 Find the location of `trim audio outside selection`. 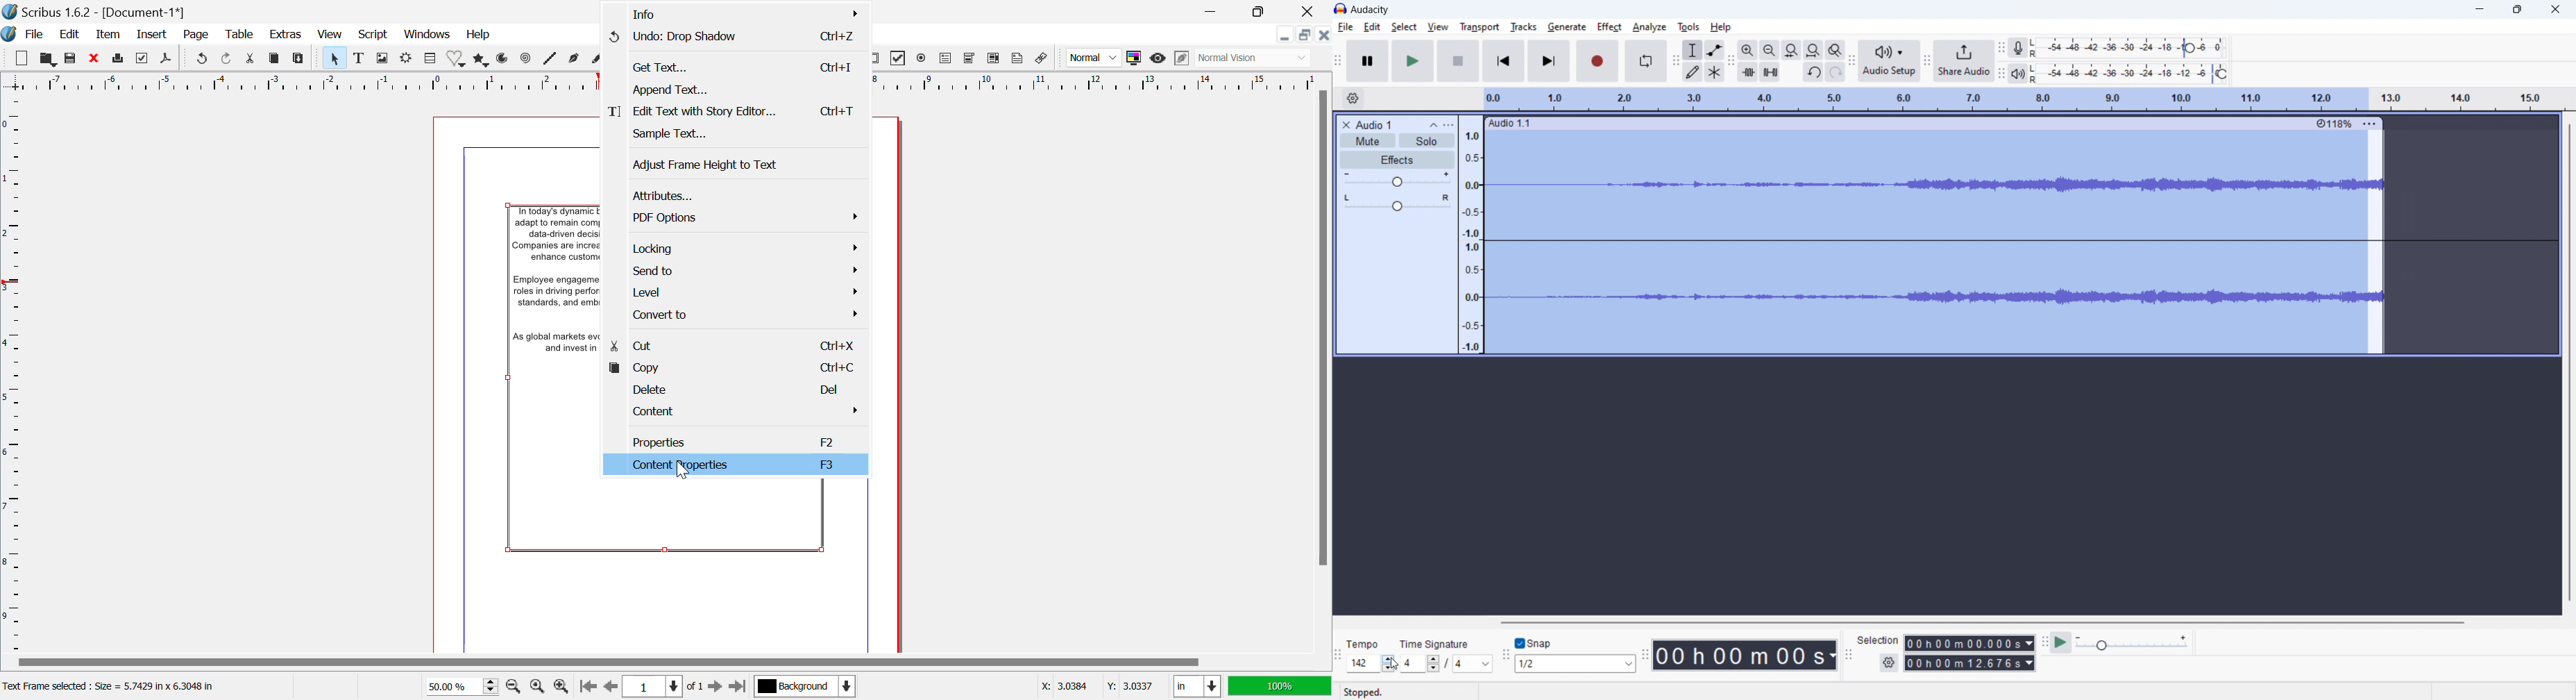

trim audio outside selection is located at coordinates (1748, 71).